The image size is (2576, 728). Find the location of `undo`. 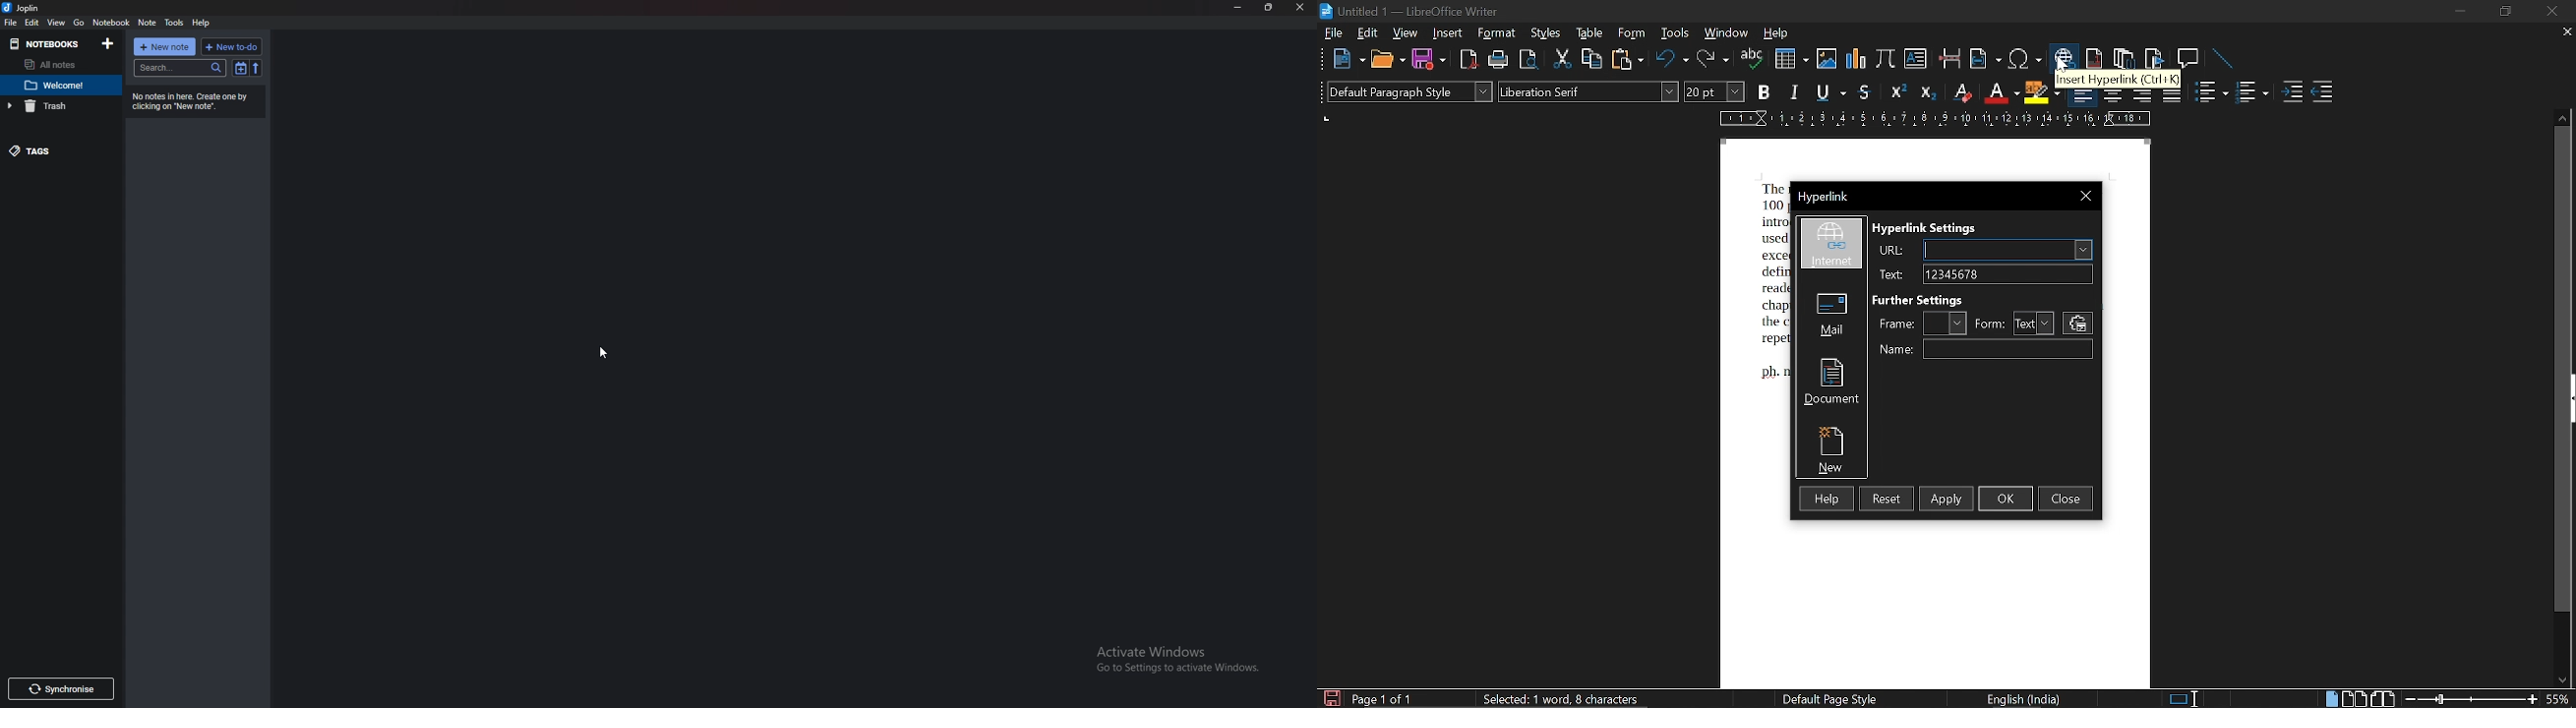

undo is located at coordinates (1669, 62).